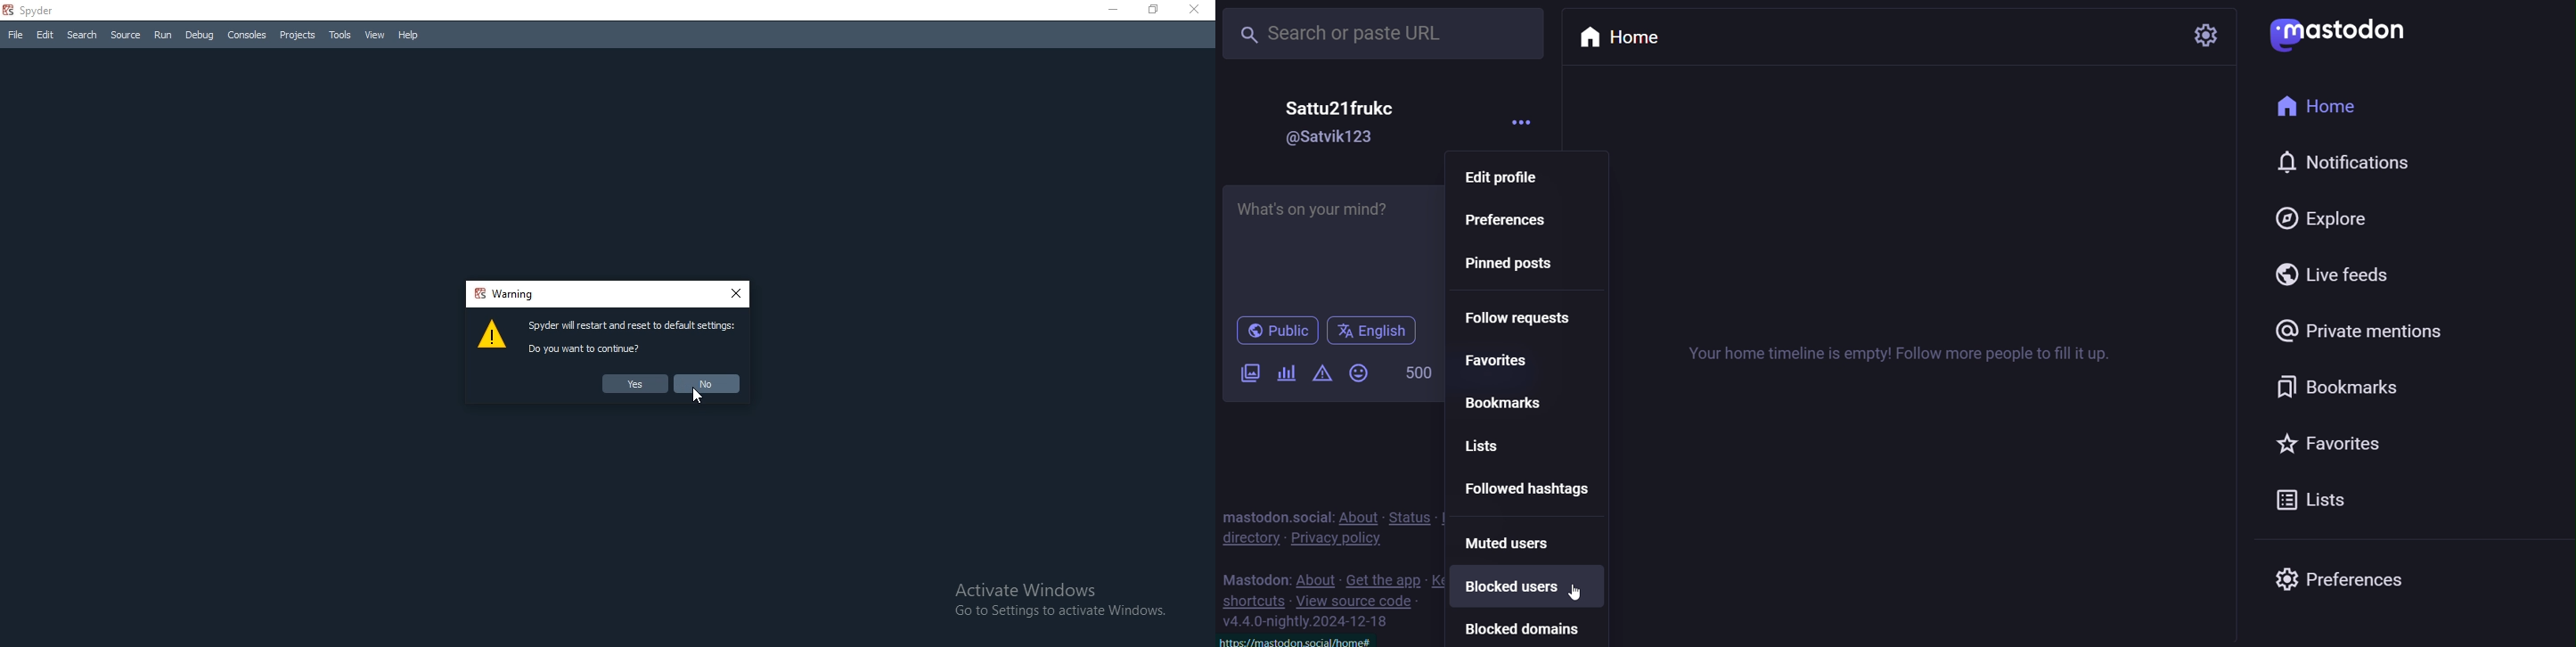 The height and width of the screenshot is (672, 2576). What do you see at coordinates (1630, 34) in the screenshot?
I see `home tab` at bounding box center [1630, 34].